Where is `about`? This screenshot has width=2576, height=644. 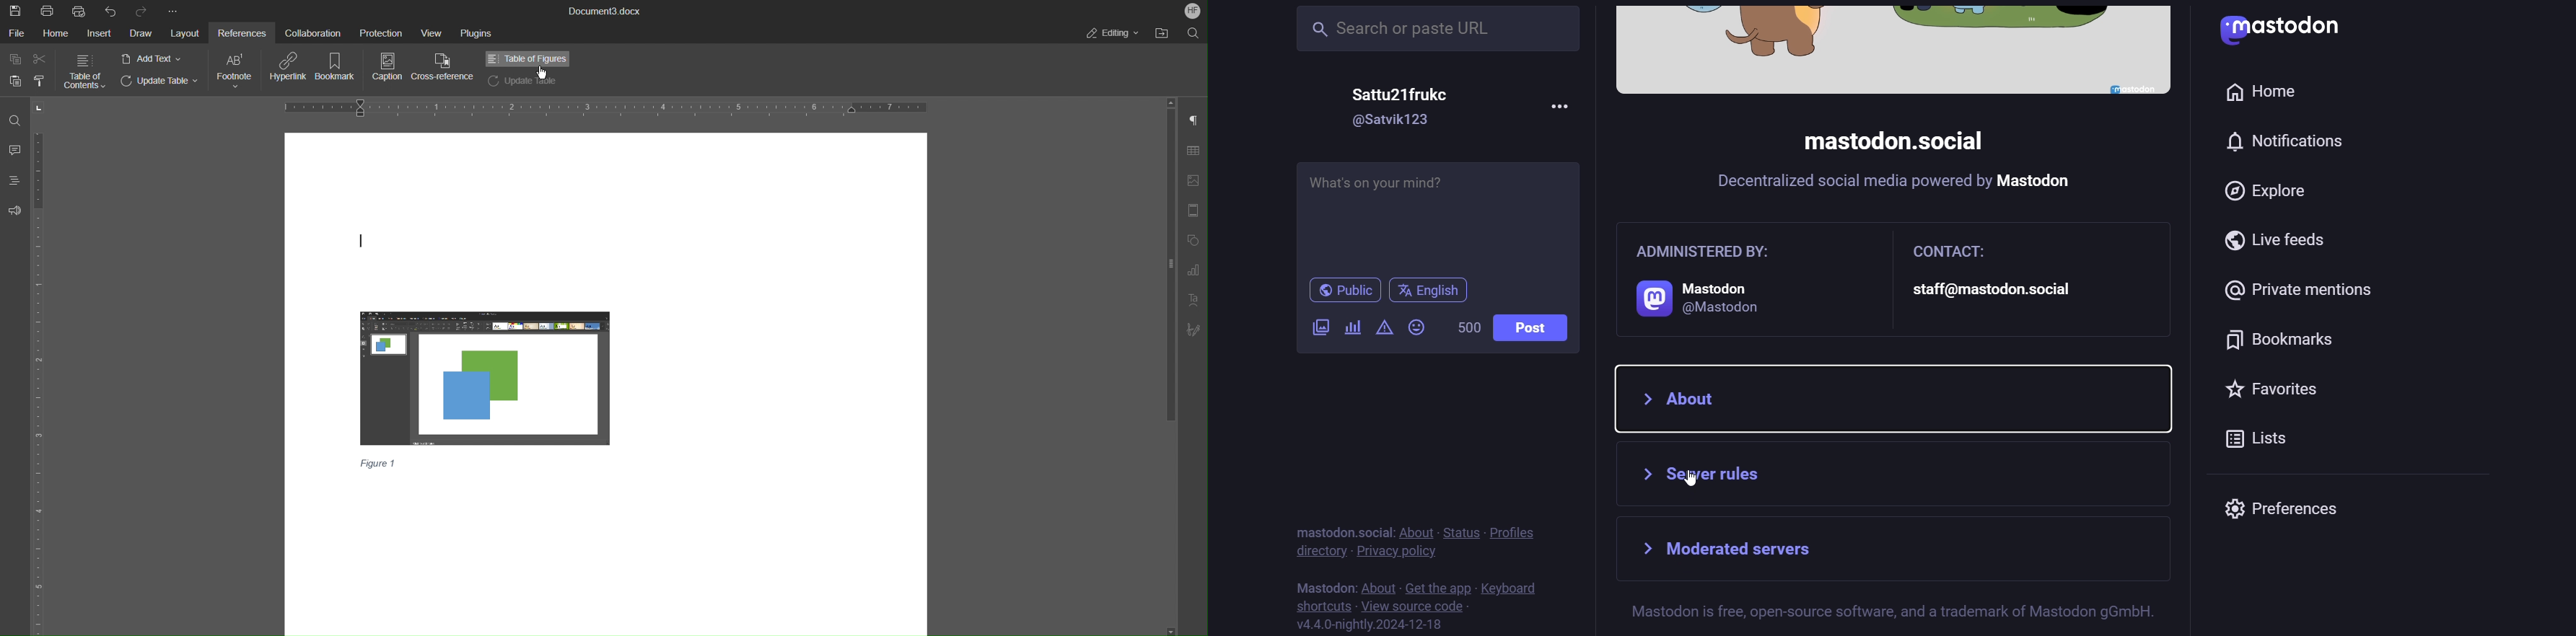
about is located at coordinates (1377, 586).